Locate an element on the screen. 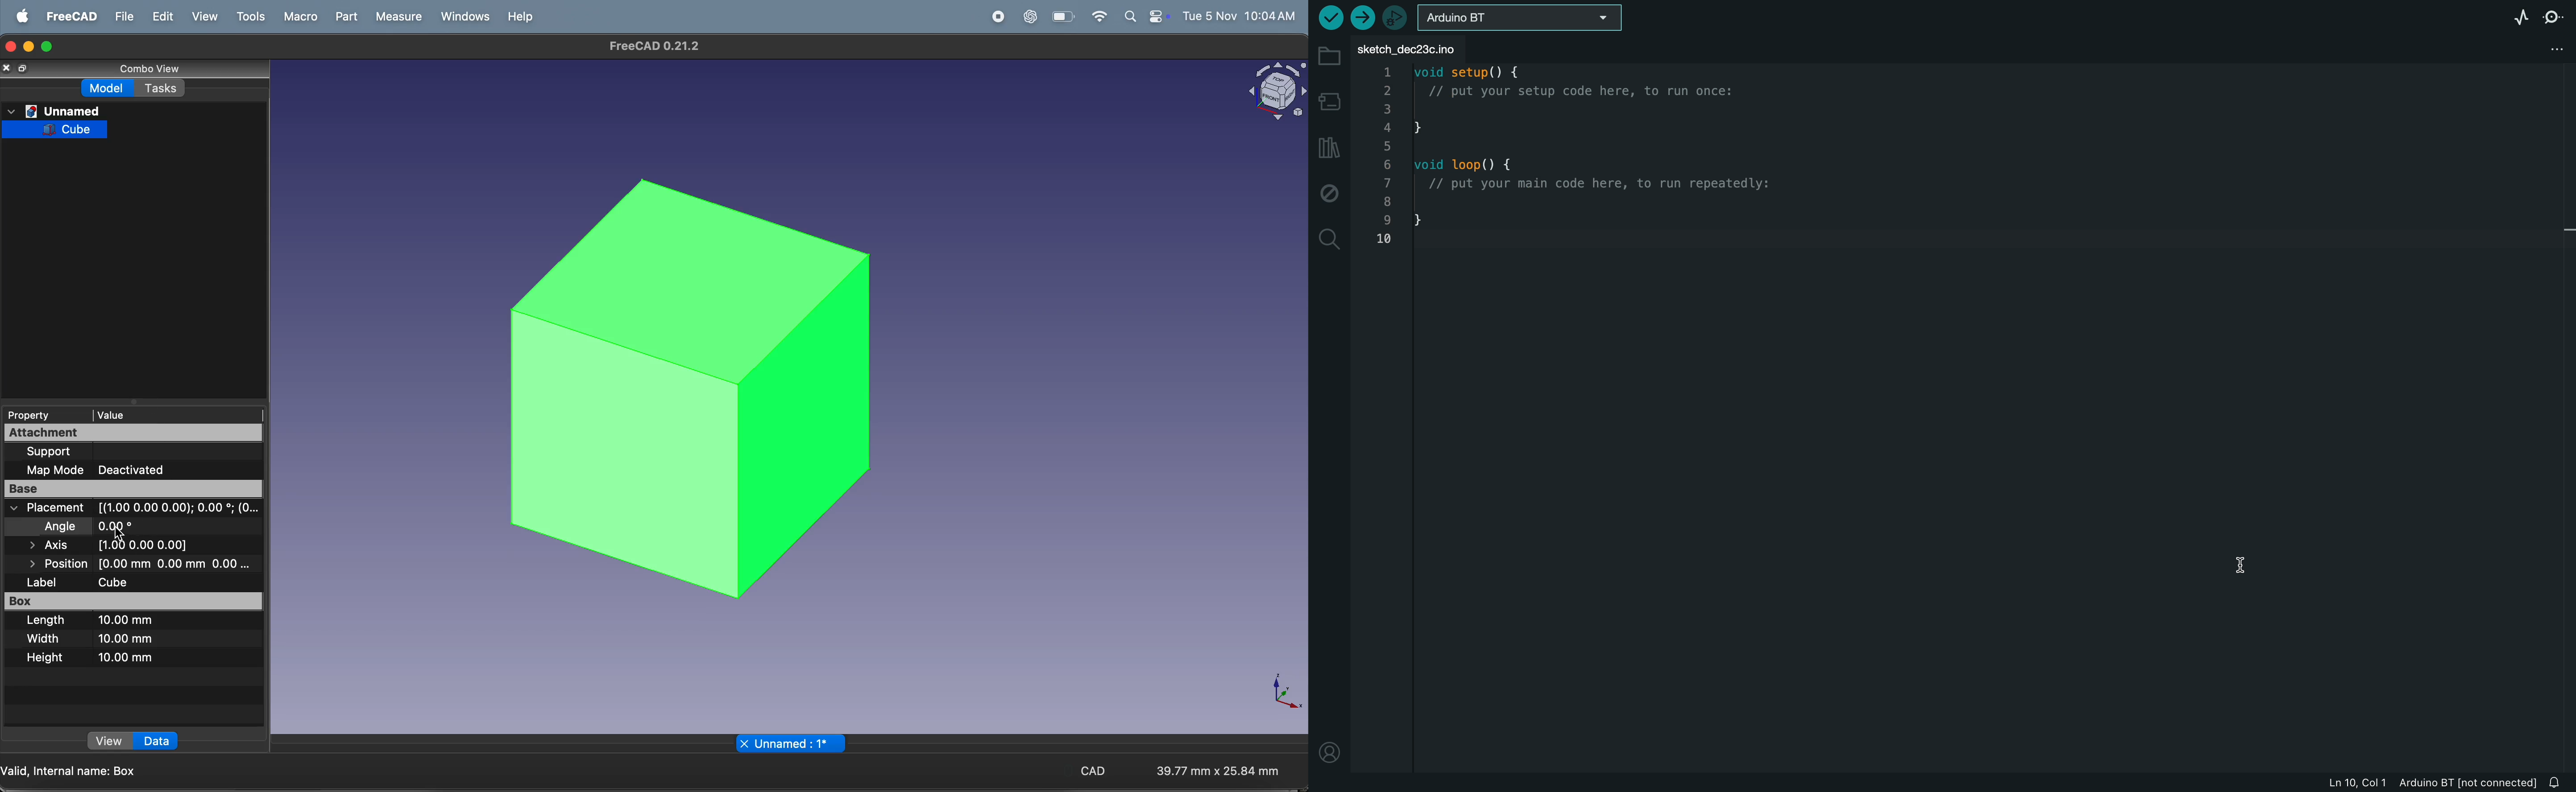 Image resolution: width=2576 pixels, height=812 pixels. Freecad is located at coordinates (654, 46).